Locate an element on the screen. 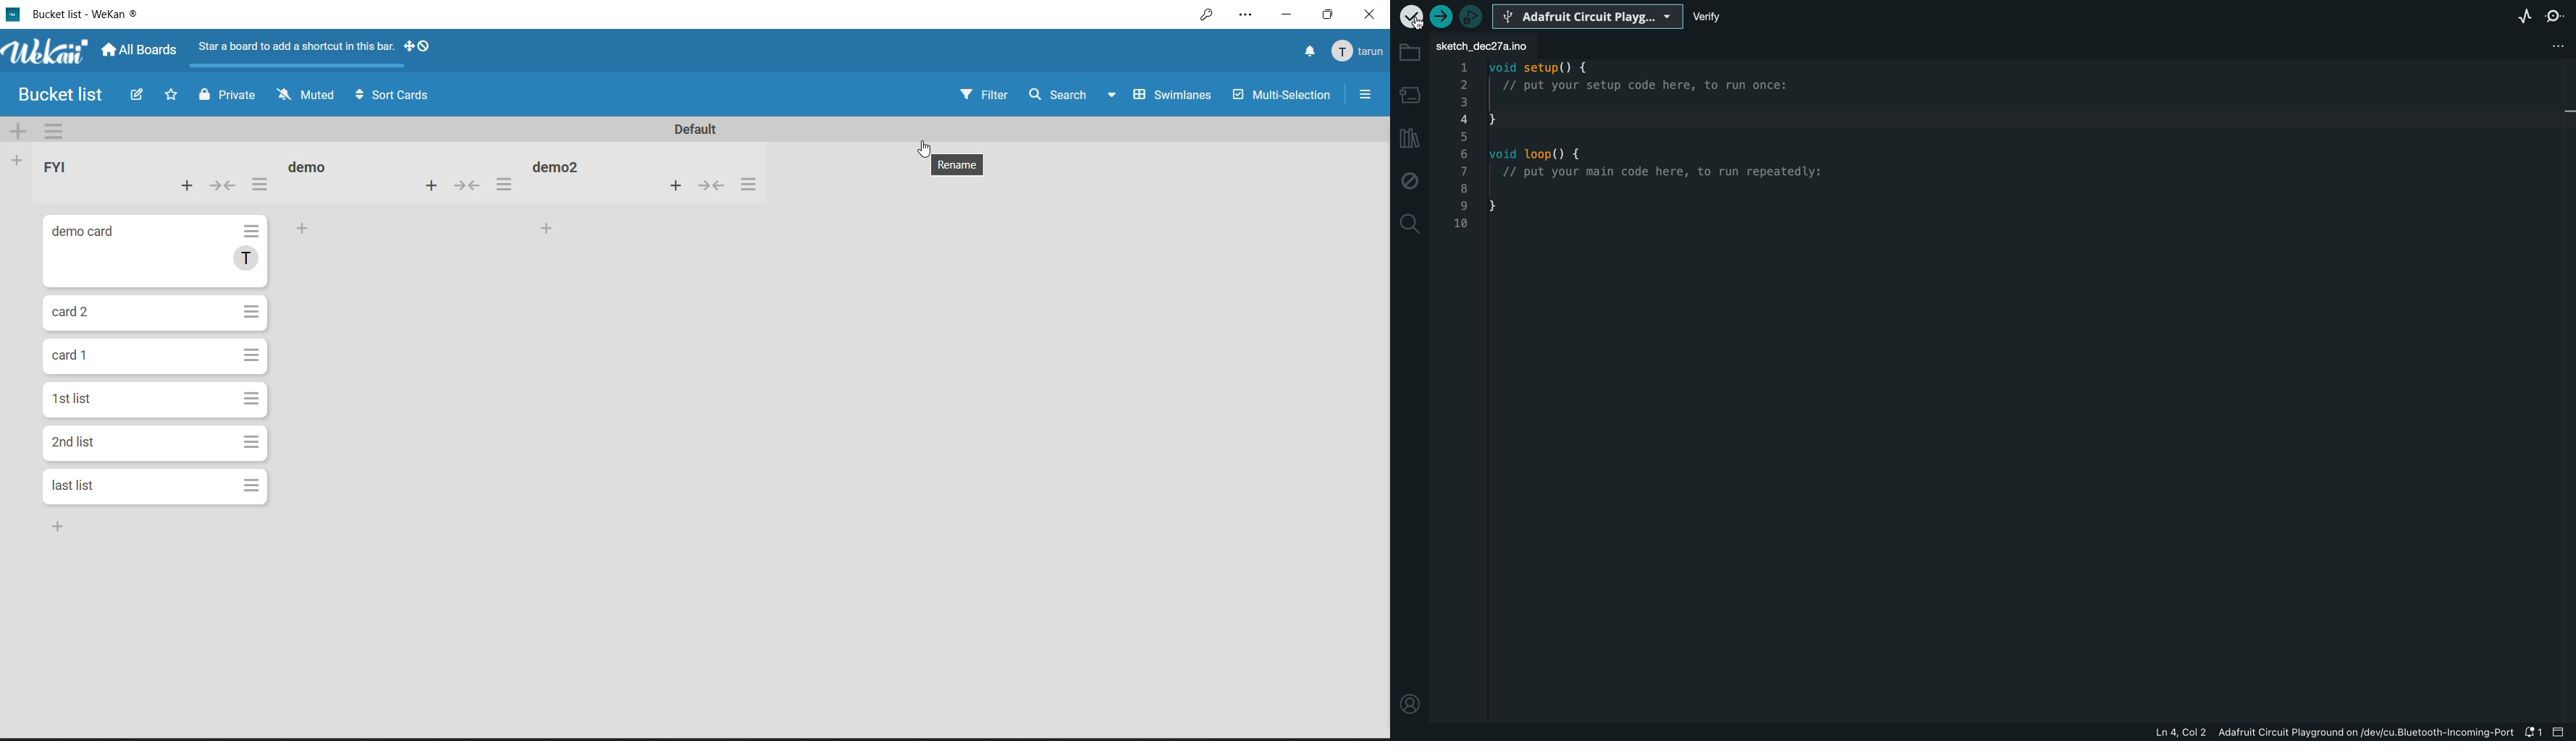 This screenshot has height=756, width=2576. add card to top is located at coordinates (676, 185).